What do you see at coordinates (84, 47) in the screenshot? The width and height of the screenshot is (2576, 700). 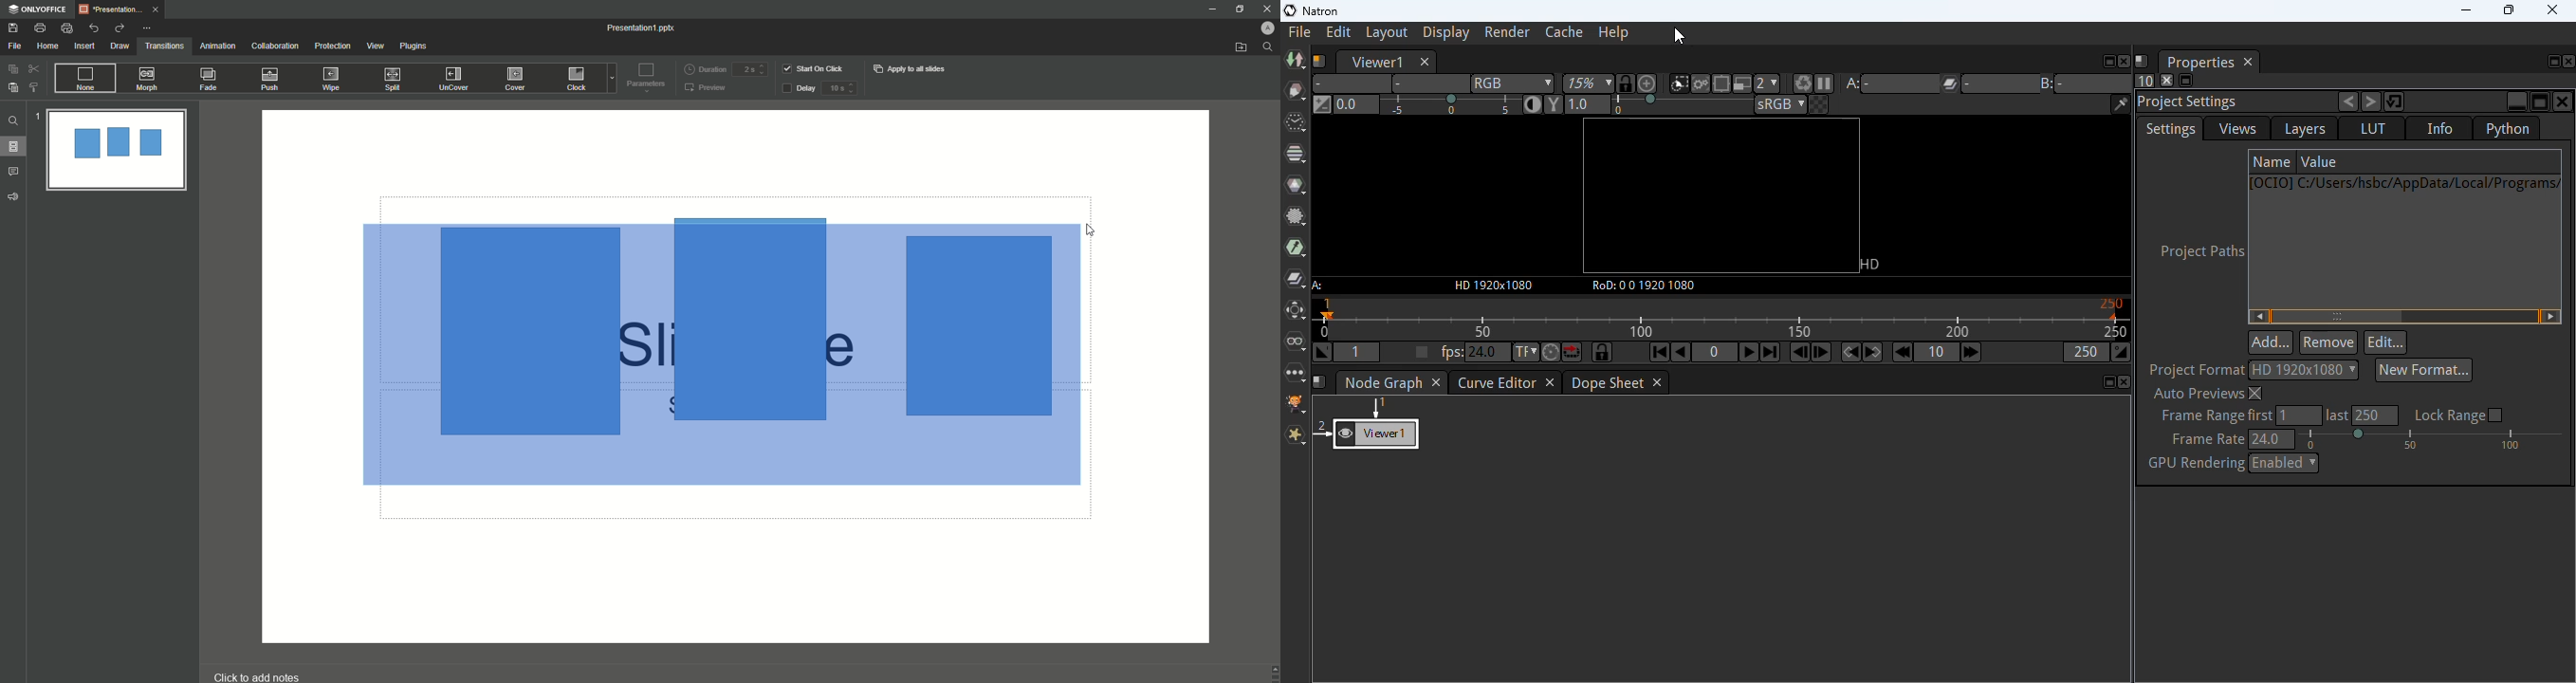 I see `Insert` at bounding box center [84, 47].